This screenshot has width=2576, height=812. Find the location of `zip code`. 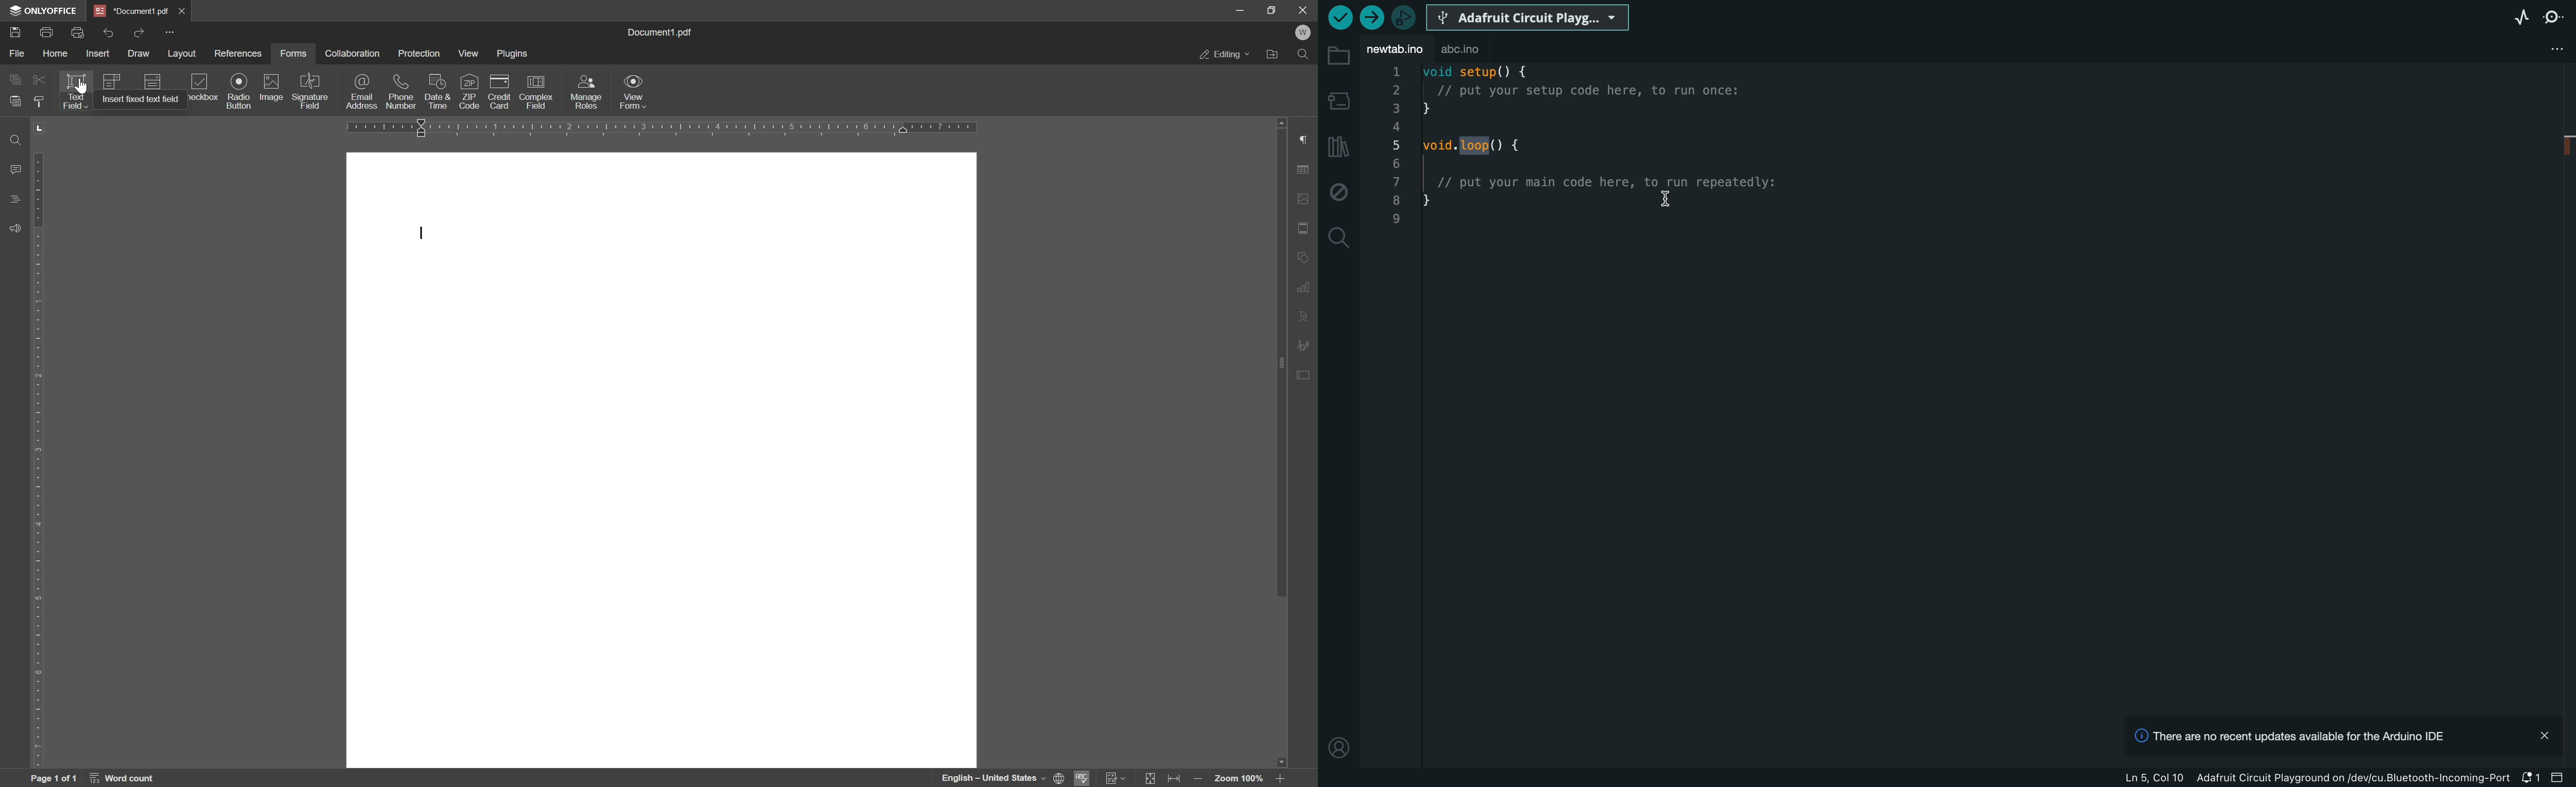

zip code is located at coordinates (470, 92).